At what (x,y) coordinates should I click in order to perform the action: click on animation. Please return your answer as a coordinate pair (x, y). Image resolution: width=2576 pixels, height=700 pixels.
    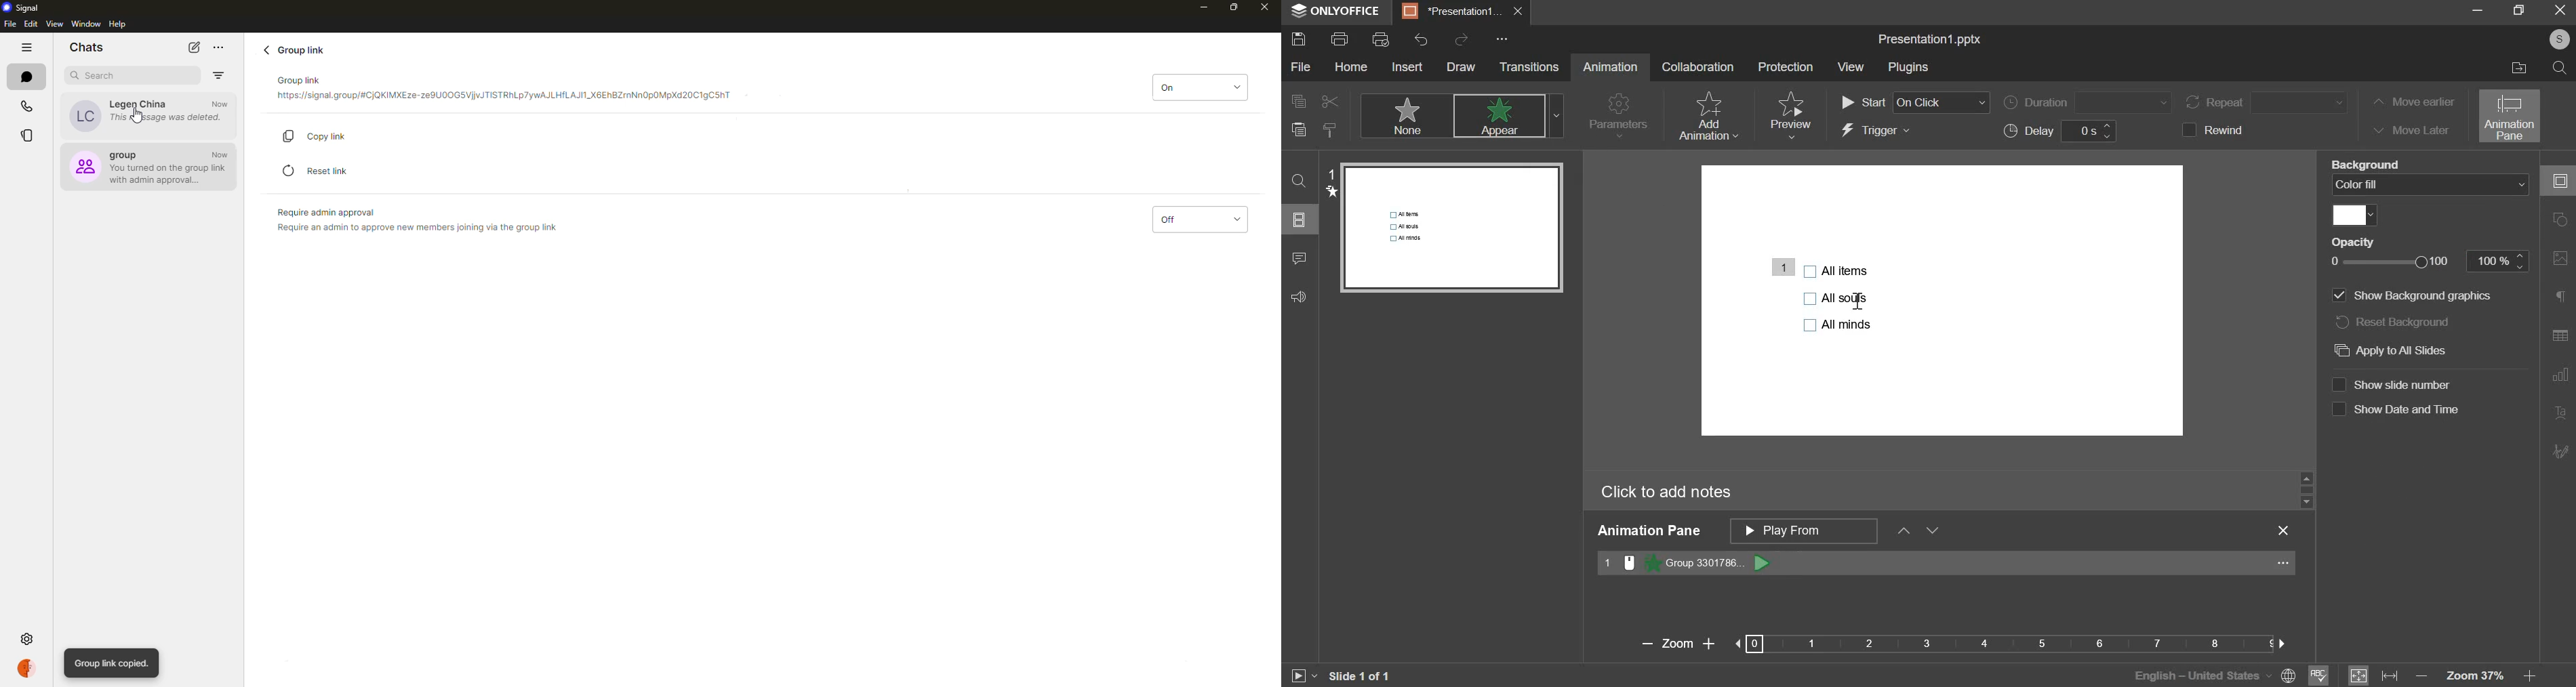
    Looking at the image, I should click on (1610, 66).